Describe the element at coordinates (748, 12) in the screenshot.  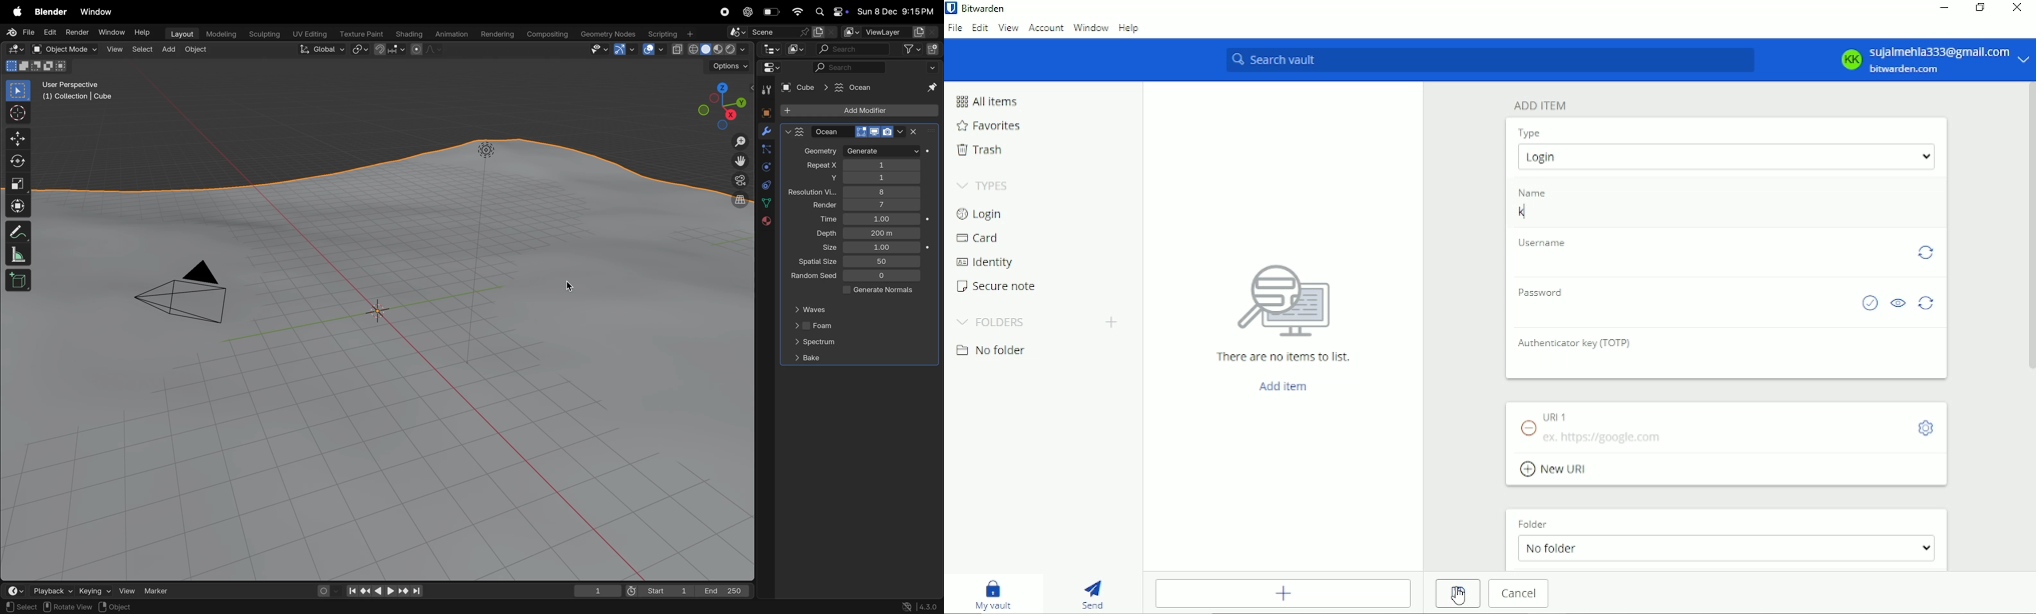
I see `chatgpt` at that location.